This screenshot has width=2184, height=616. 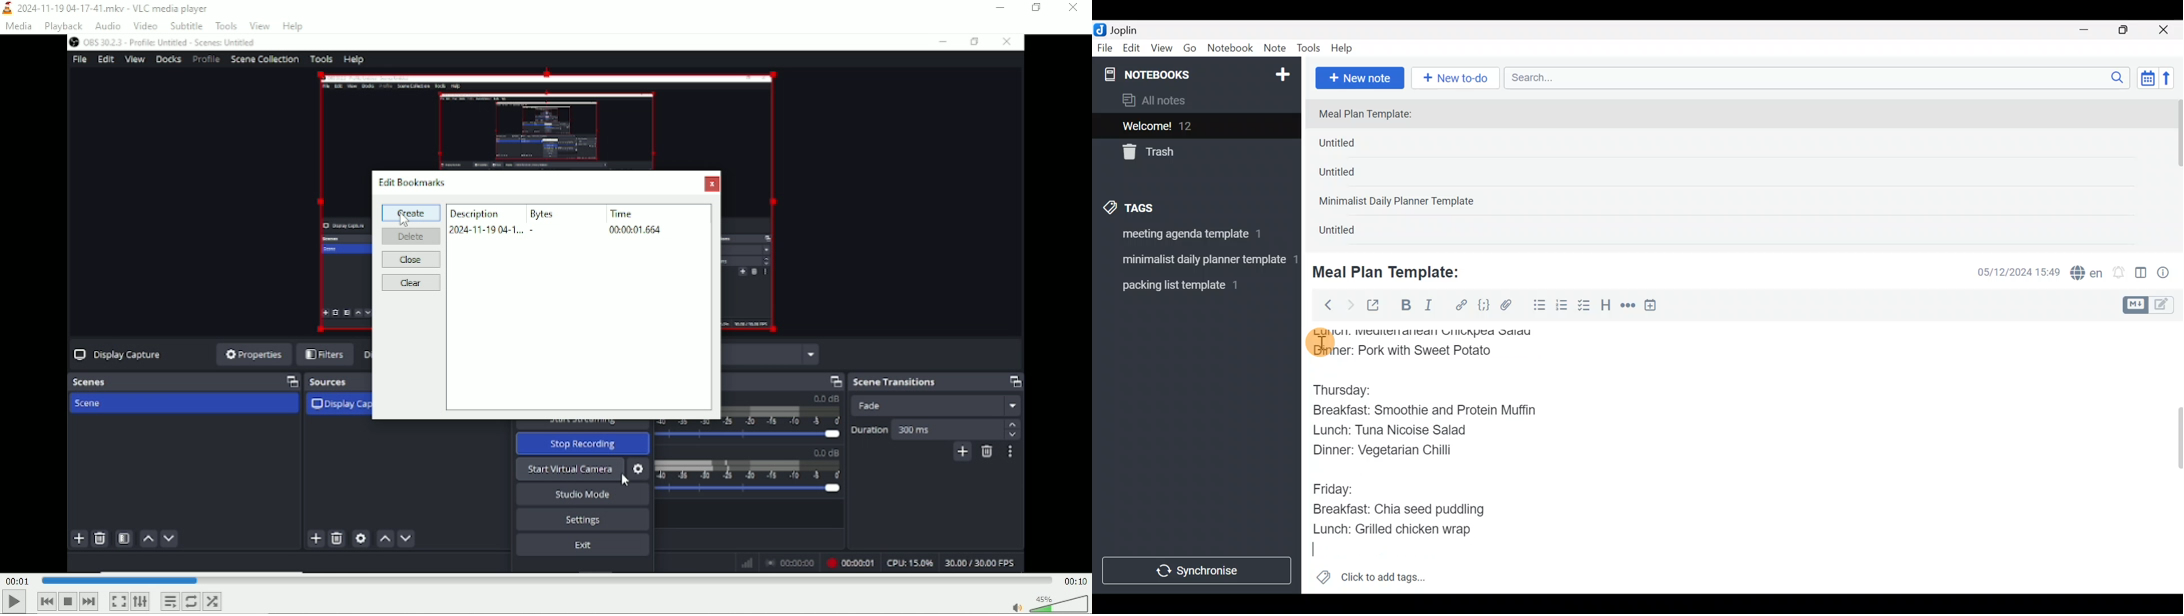 What do you see at coordinates (1231, 48) in the screenshot?
I see `Notebook` at bounding box center [1231, 48].